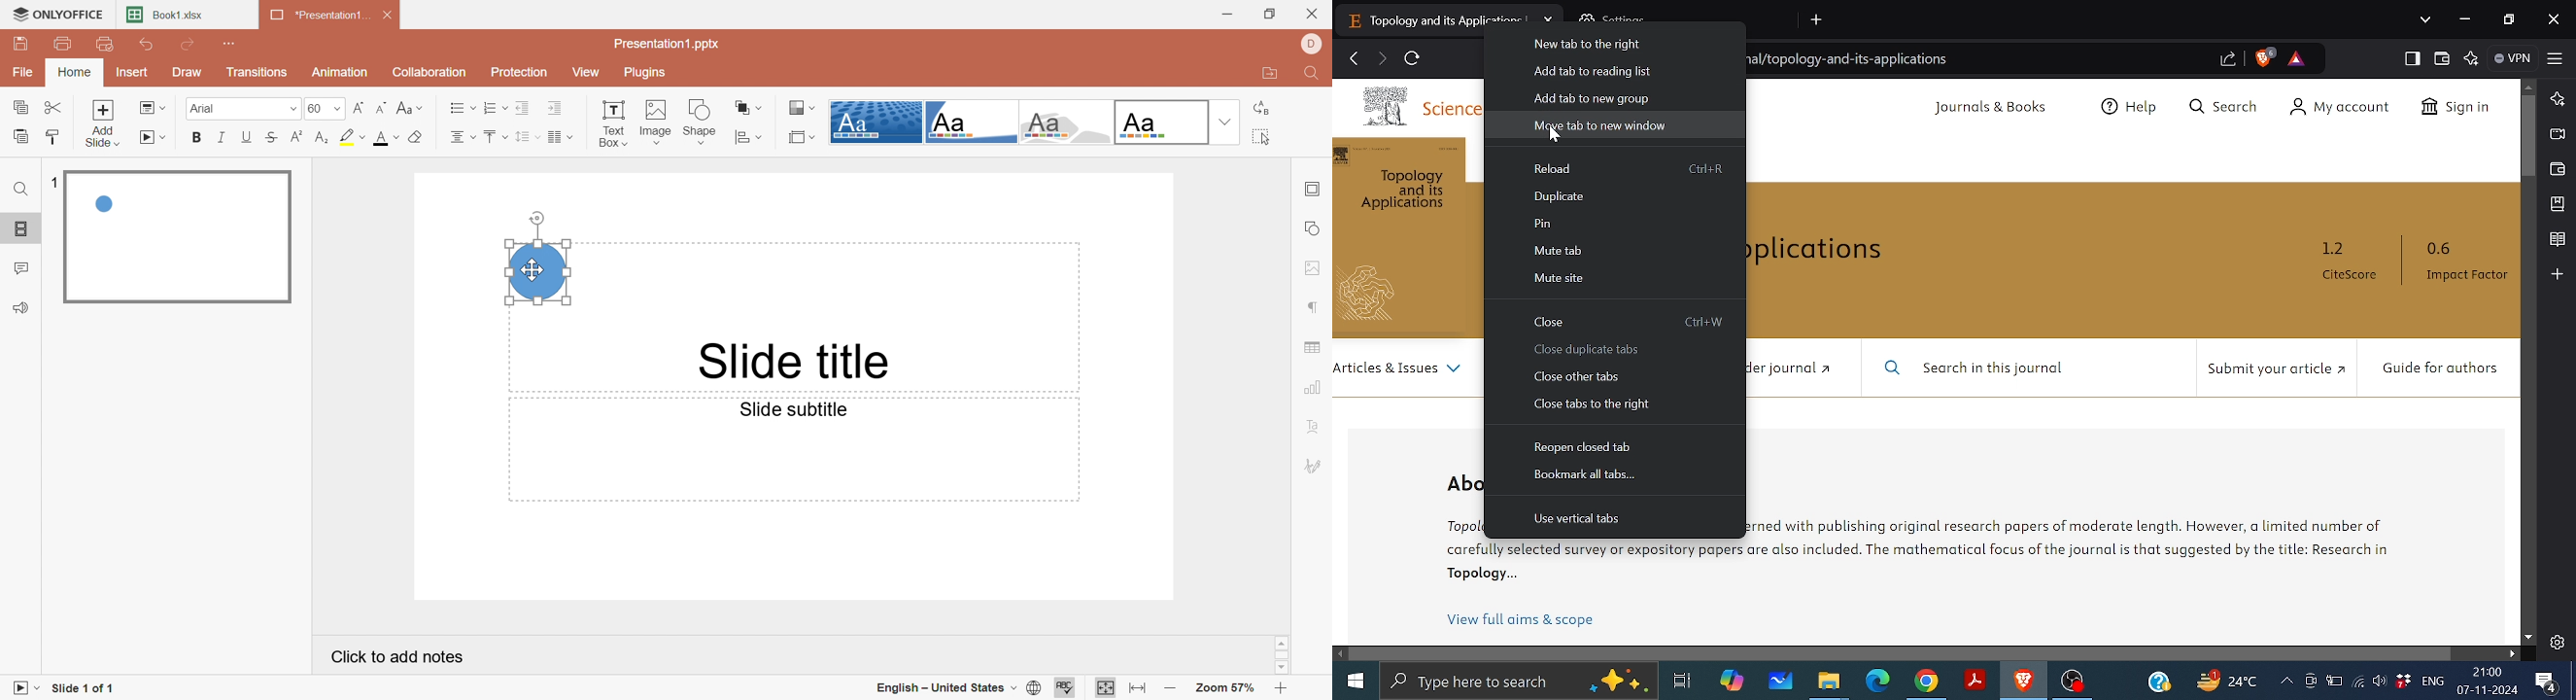 This screenshot has width=2576, height=700. Describe the element at coordinates (1036, 688) in the screenshot. I see `Set document language` at that location.